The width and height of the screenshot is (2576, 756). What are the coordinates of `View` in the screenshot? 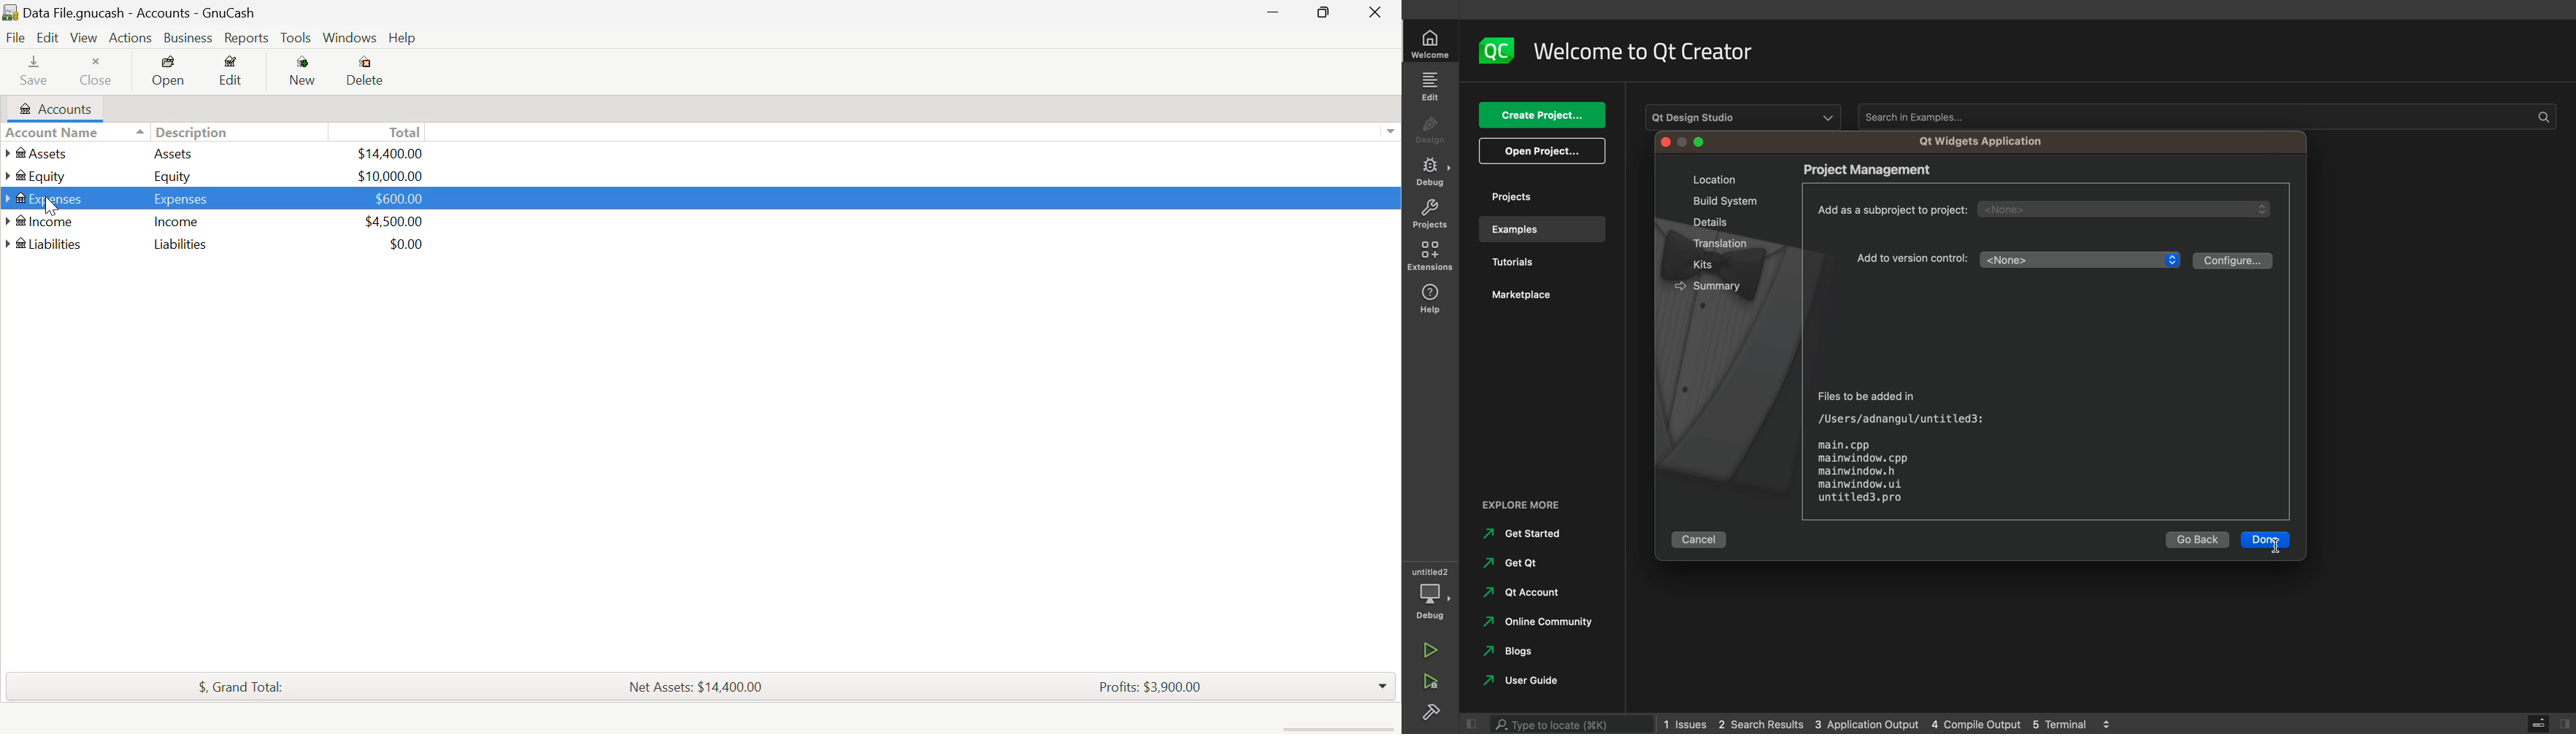 It's located at (84, 39).